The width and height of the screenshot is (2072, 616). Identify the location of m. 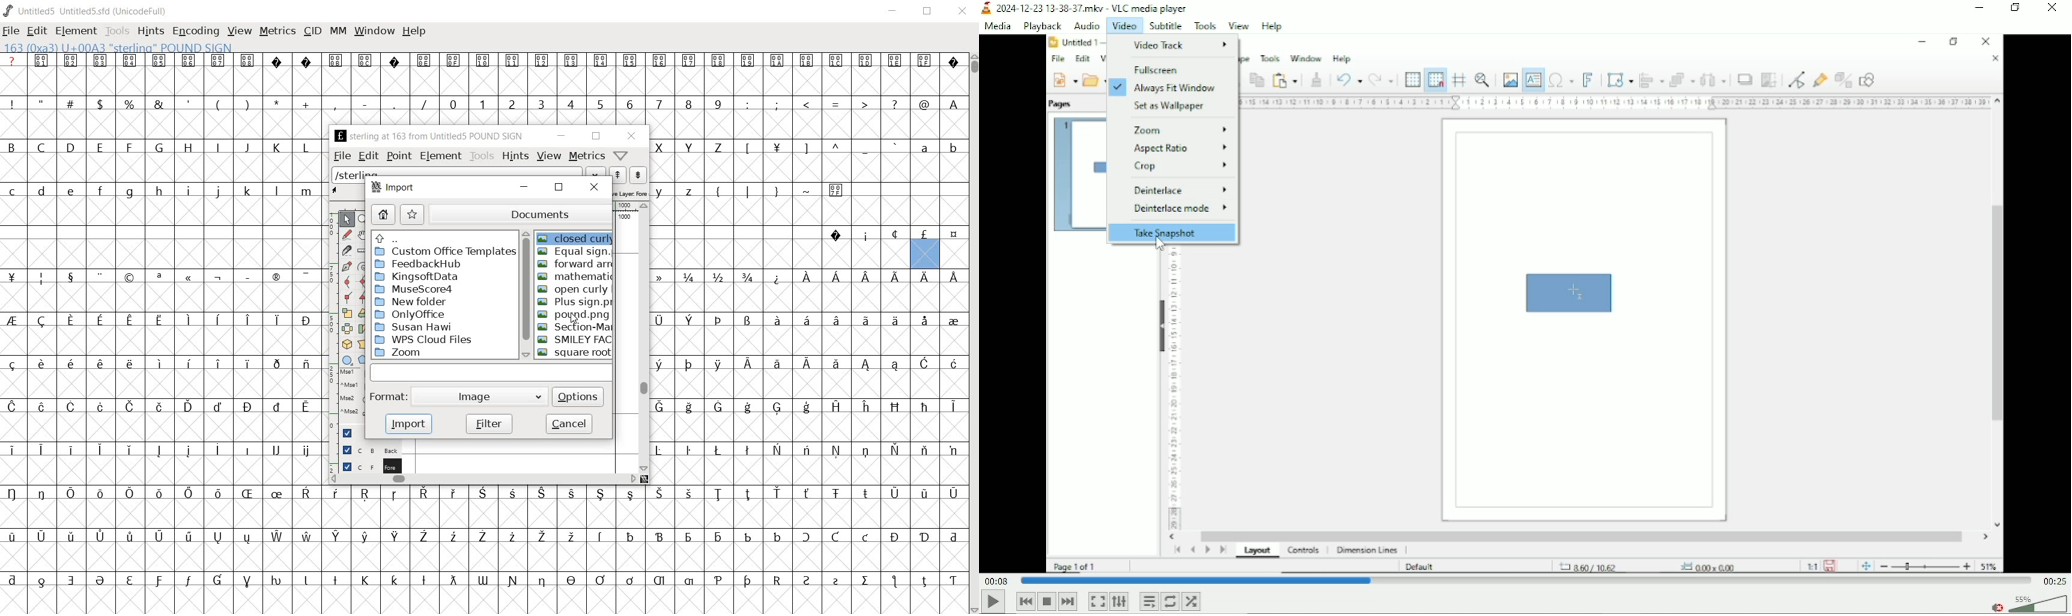
(306, 191).